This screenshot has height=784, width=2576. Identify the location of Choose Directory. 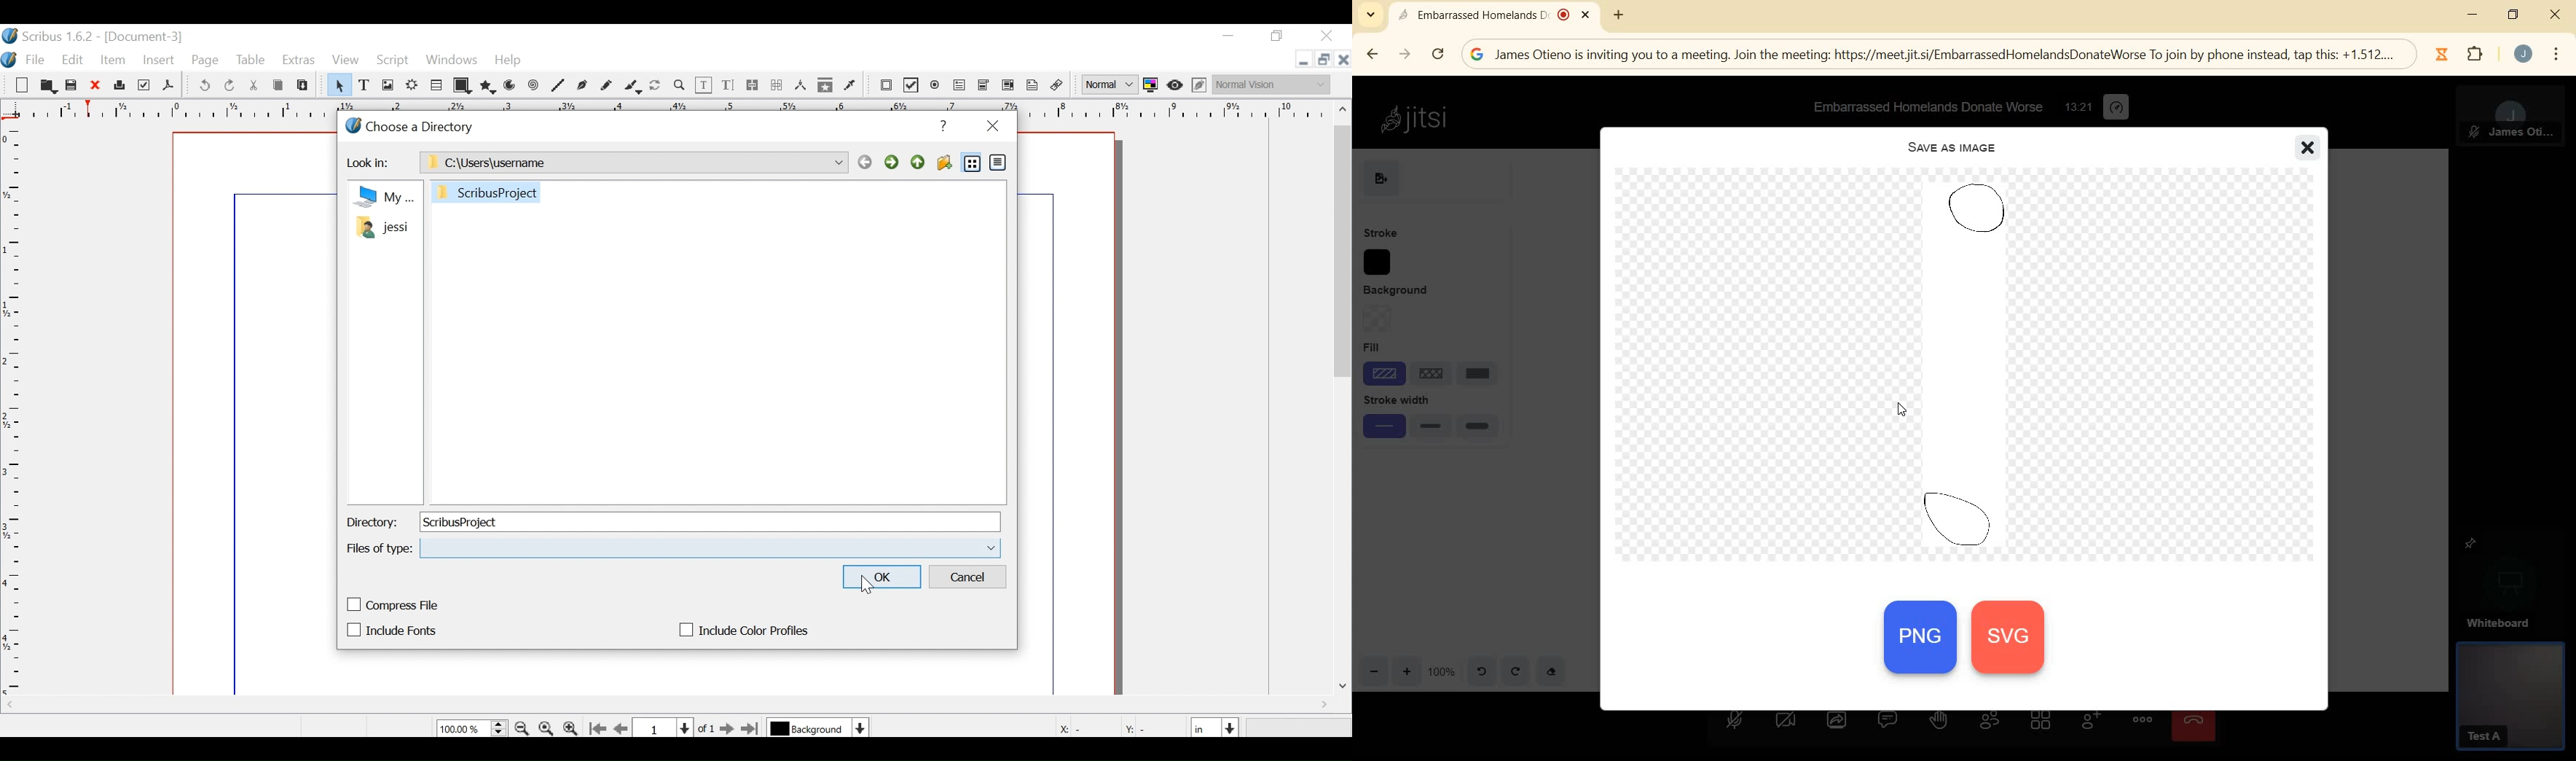
(412, 125).